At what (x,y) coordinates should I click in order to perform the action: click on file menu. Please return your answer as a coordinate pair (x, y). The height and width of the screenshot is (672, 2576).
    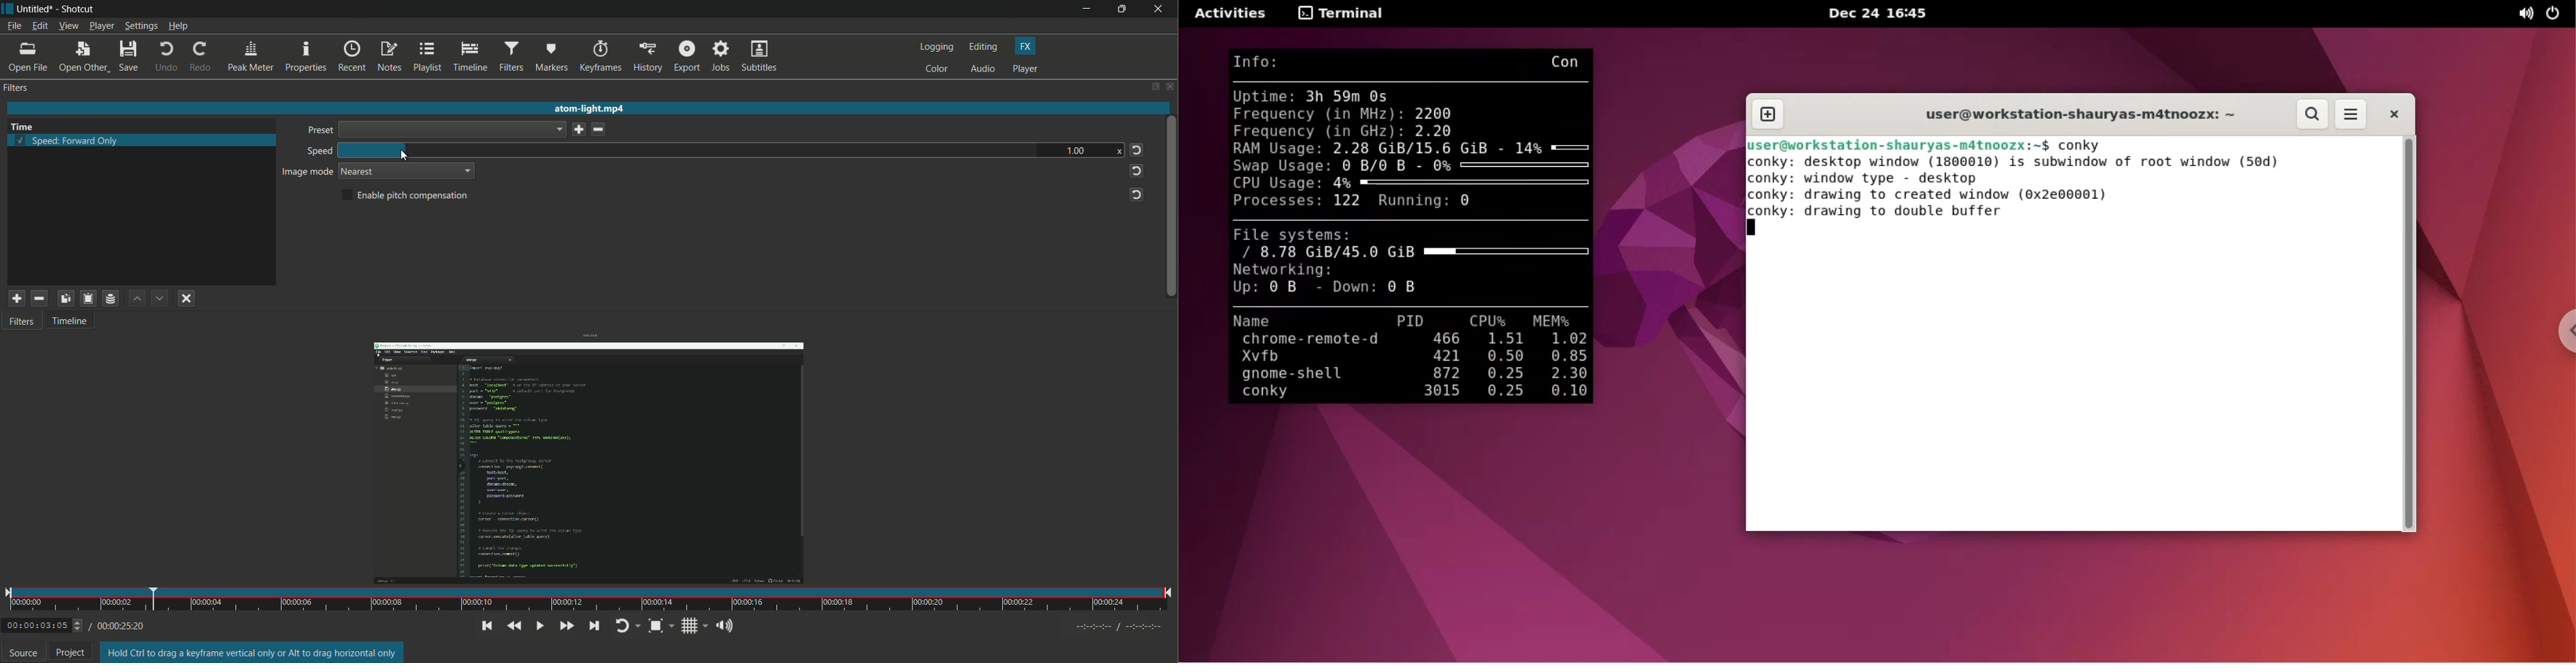
    Looking at the image, I should click on (14, 26).